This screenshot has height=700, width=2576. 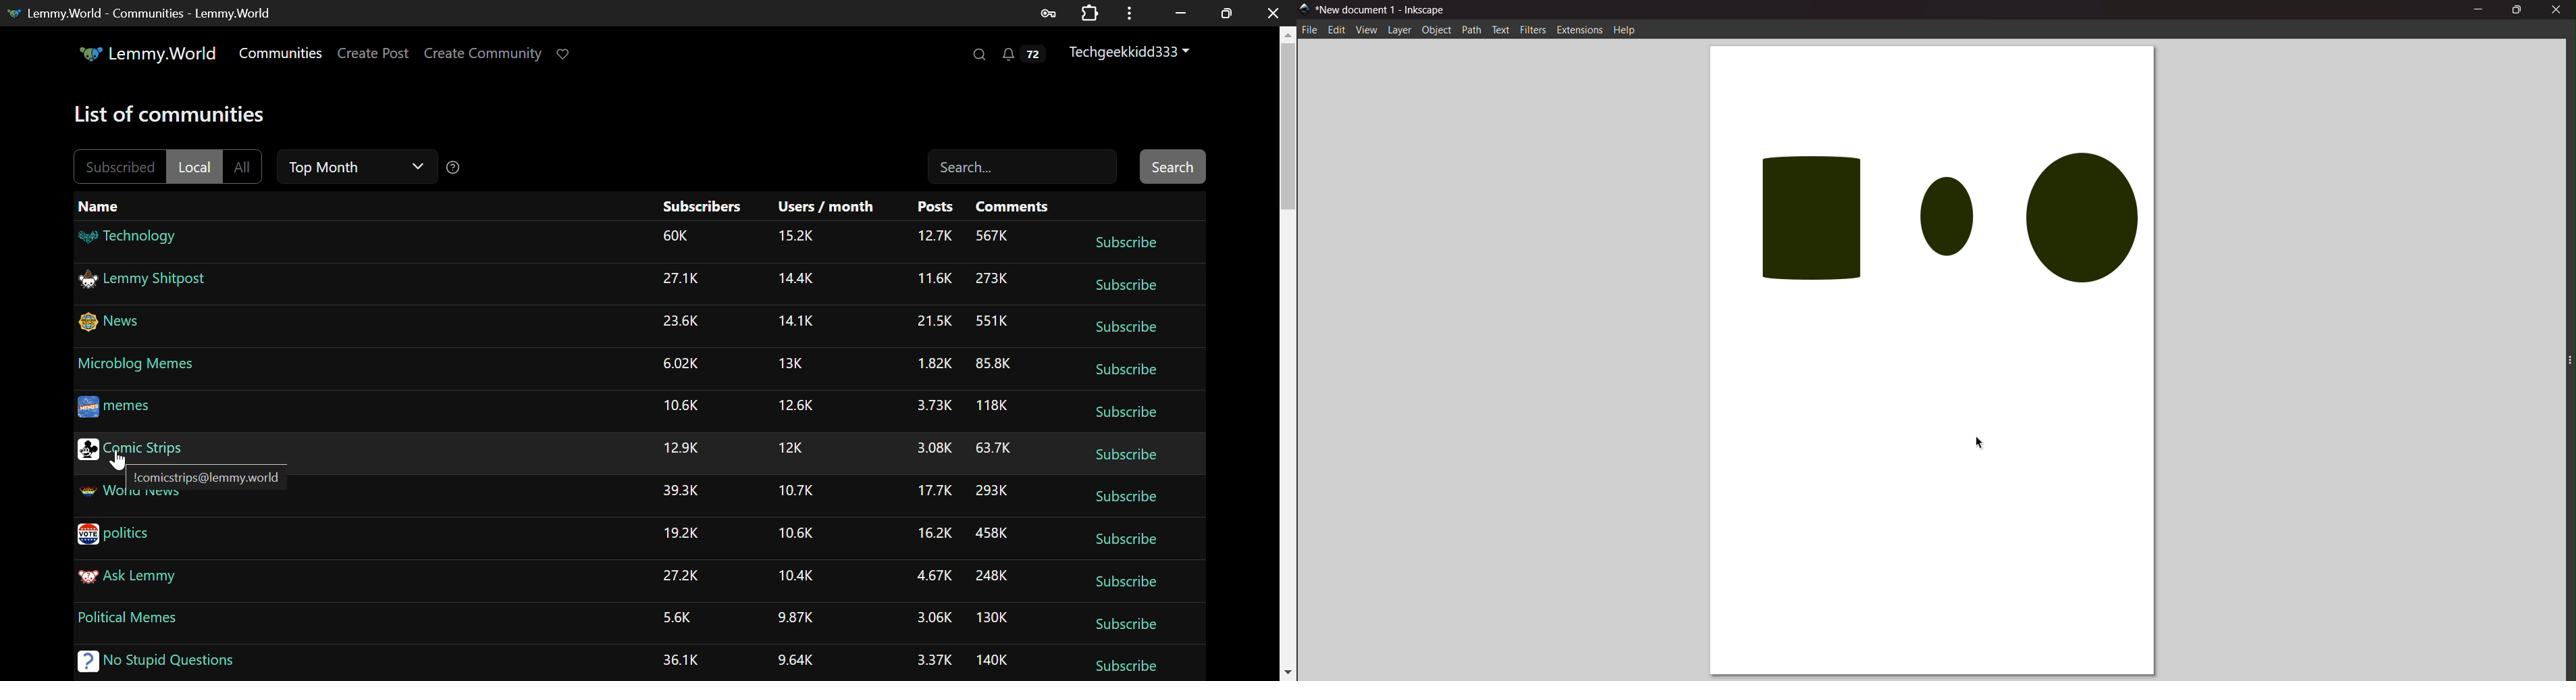 What do you see at coordinates (795, 489) in the screenshot?
I see `Amount` at bounding box center [795, 489].